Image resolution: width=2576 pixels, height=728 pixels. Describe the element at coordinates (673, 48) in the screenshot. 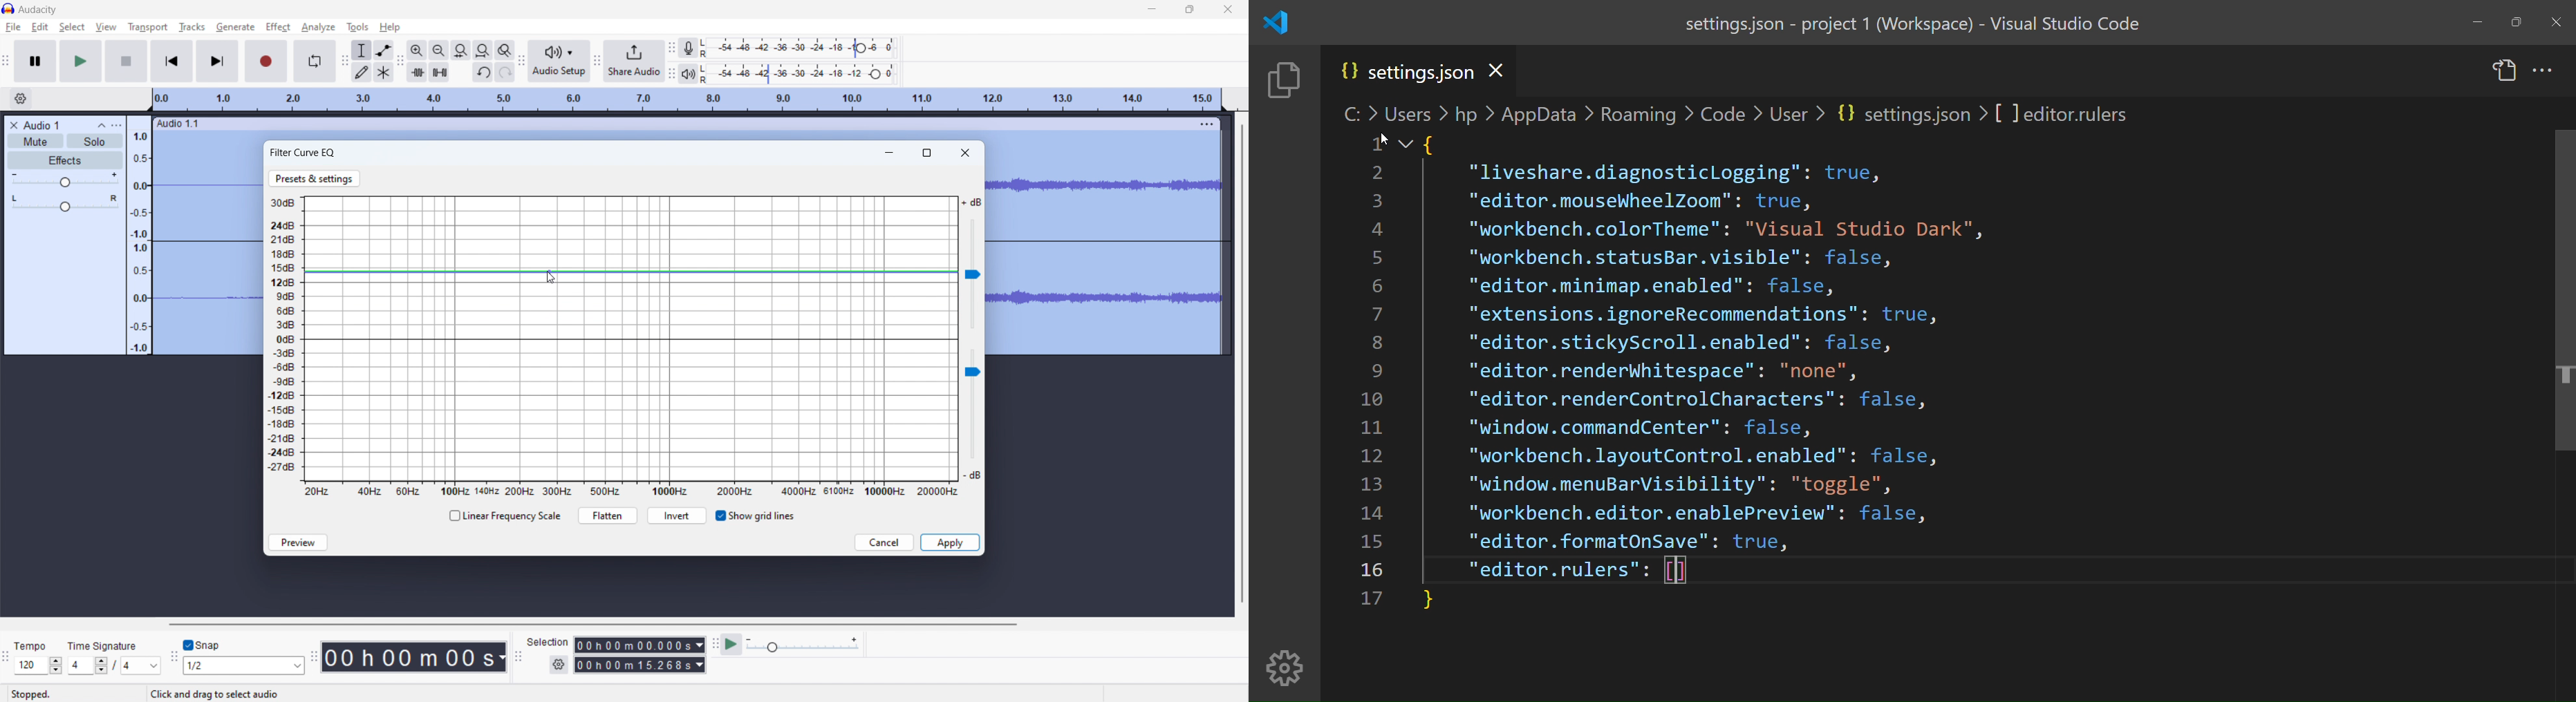

I see `recording meter toolbar` at that location.